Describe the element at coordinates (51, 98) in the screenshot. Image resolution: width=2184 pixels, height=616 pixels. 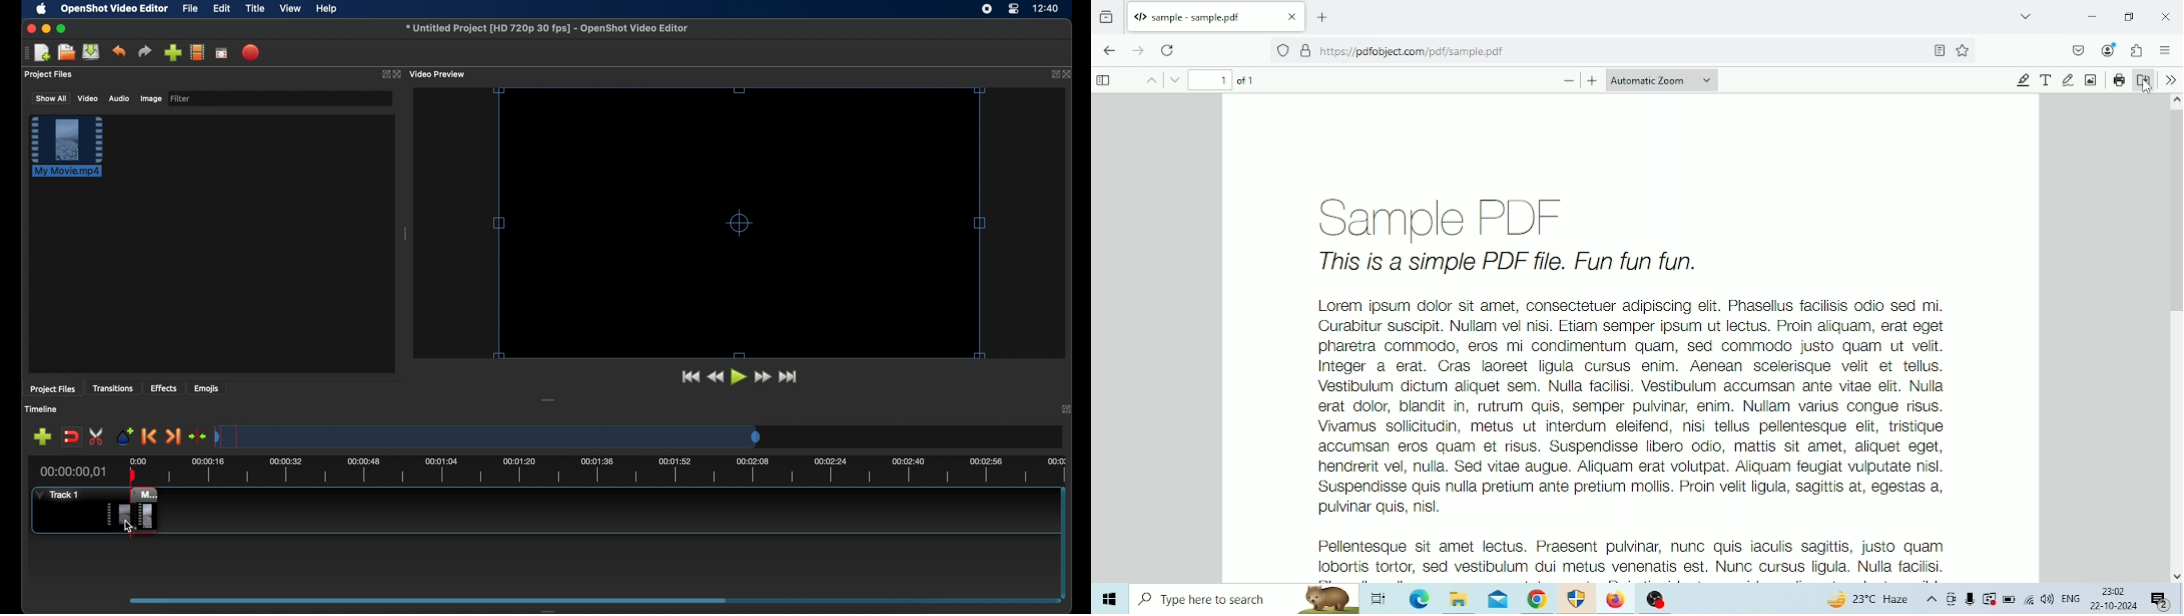
I see `show all` at that location.